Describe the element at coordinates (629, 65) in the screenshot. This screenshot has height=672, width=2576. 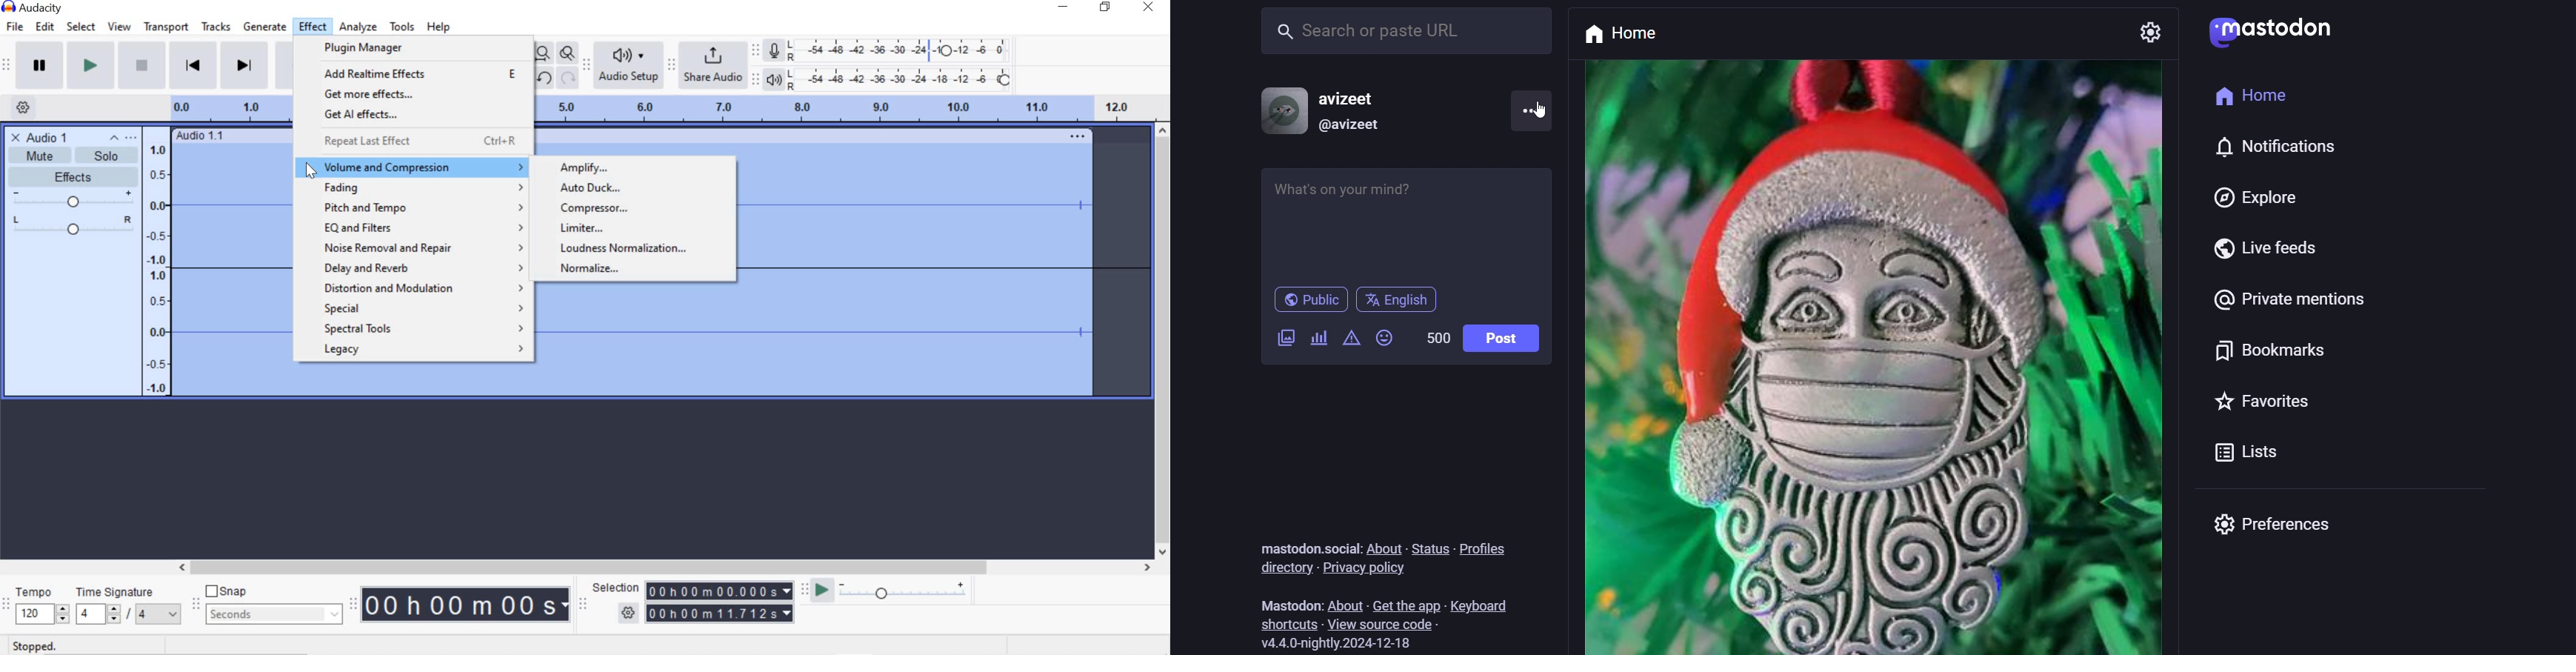
I see `Audio setup` at that location.